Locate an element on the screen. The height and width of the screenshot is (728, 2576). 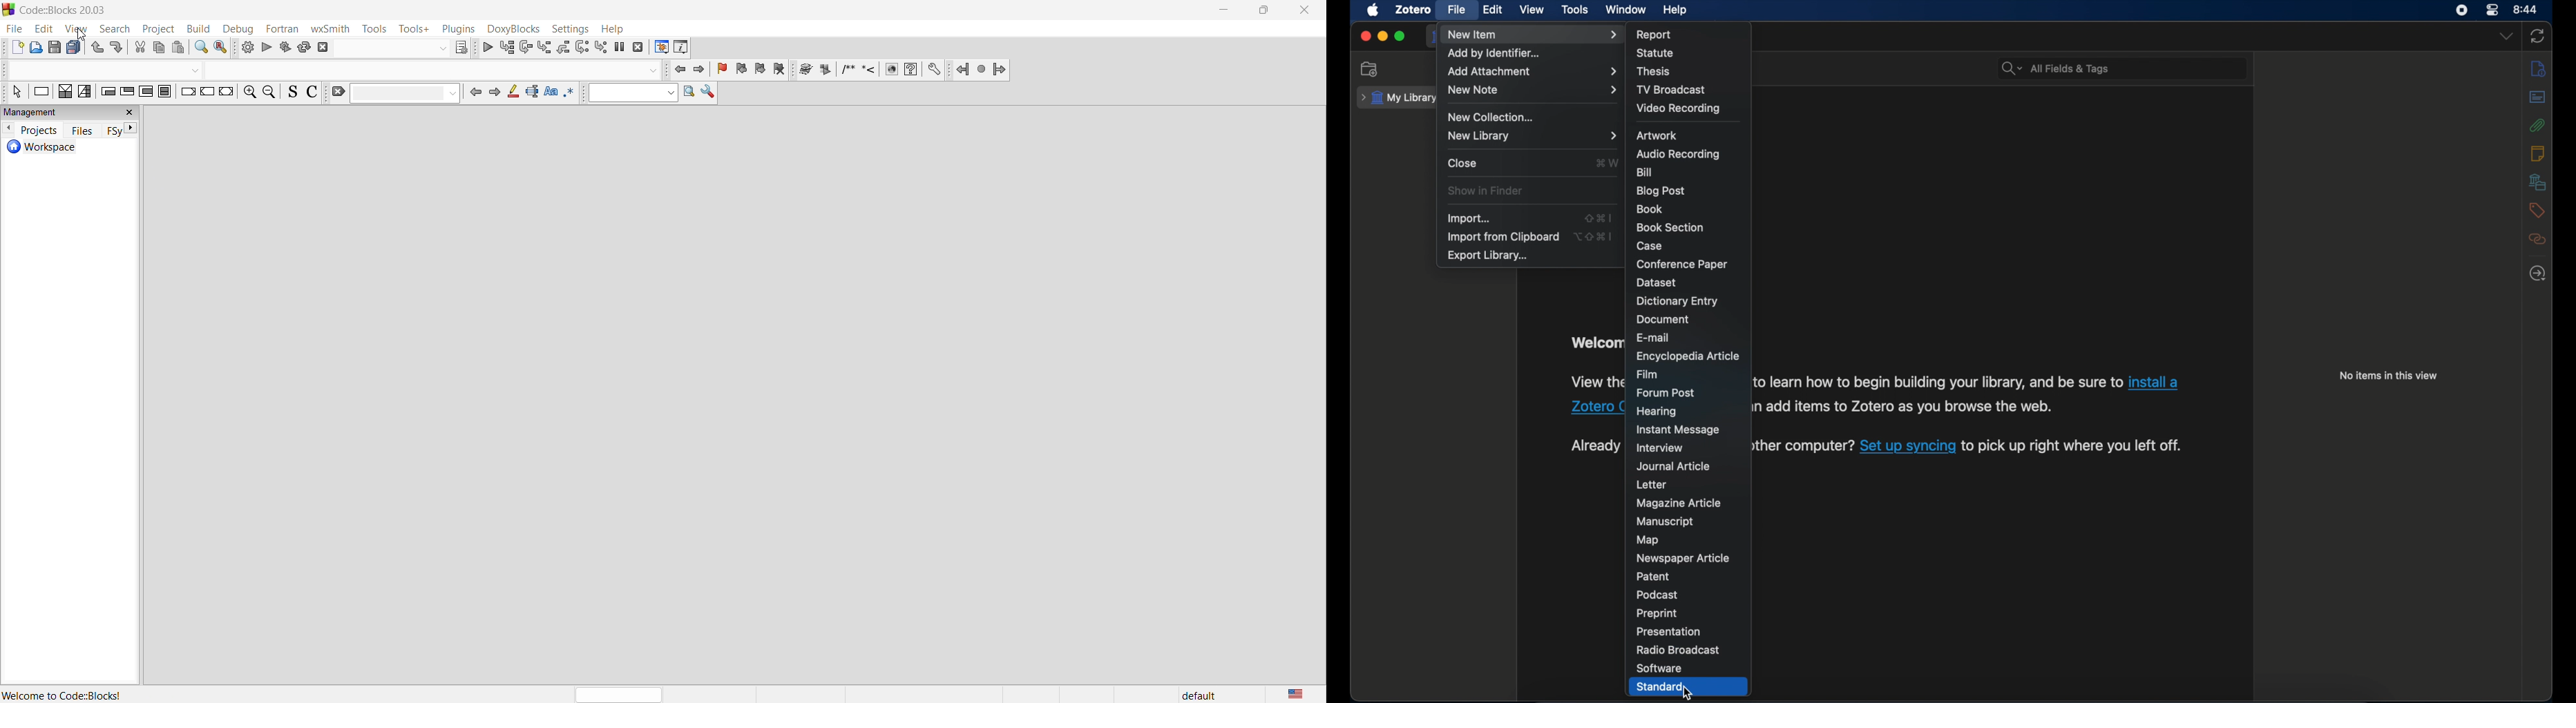
blog post is located at coordinates (1662, 191).